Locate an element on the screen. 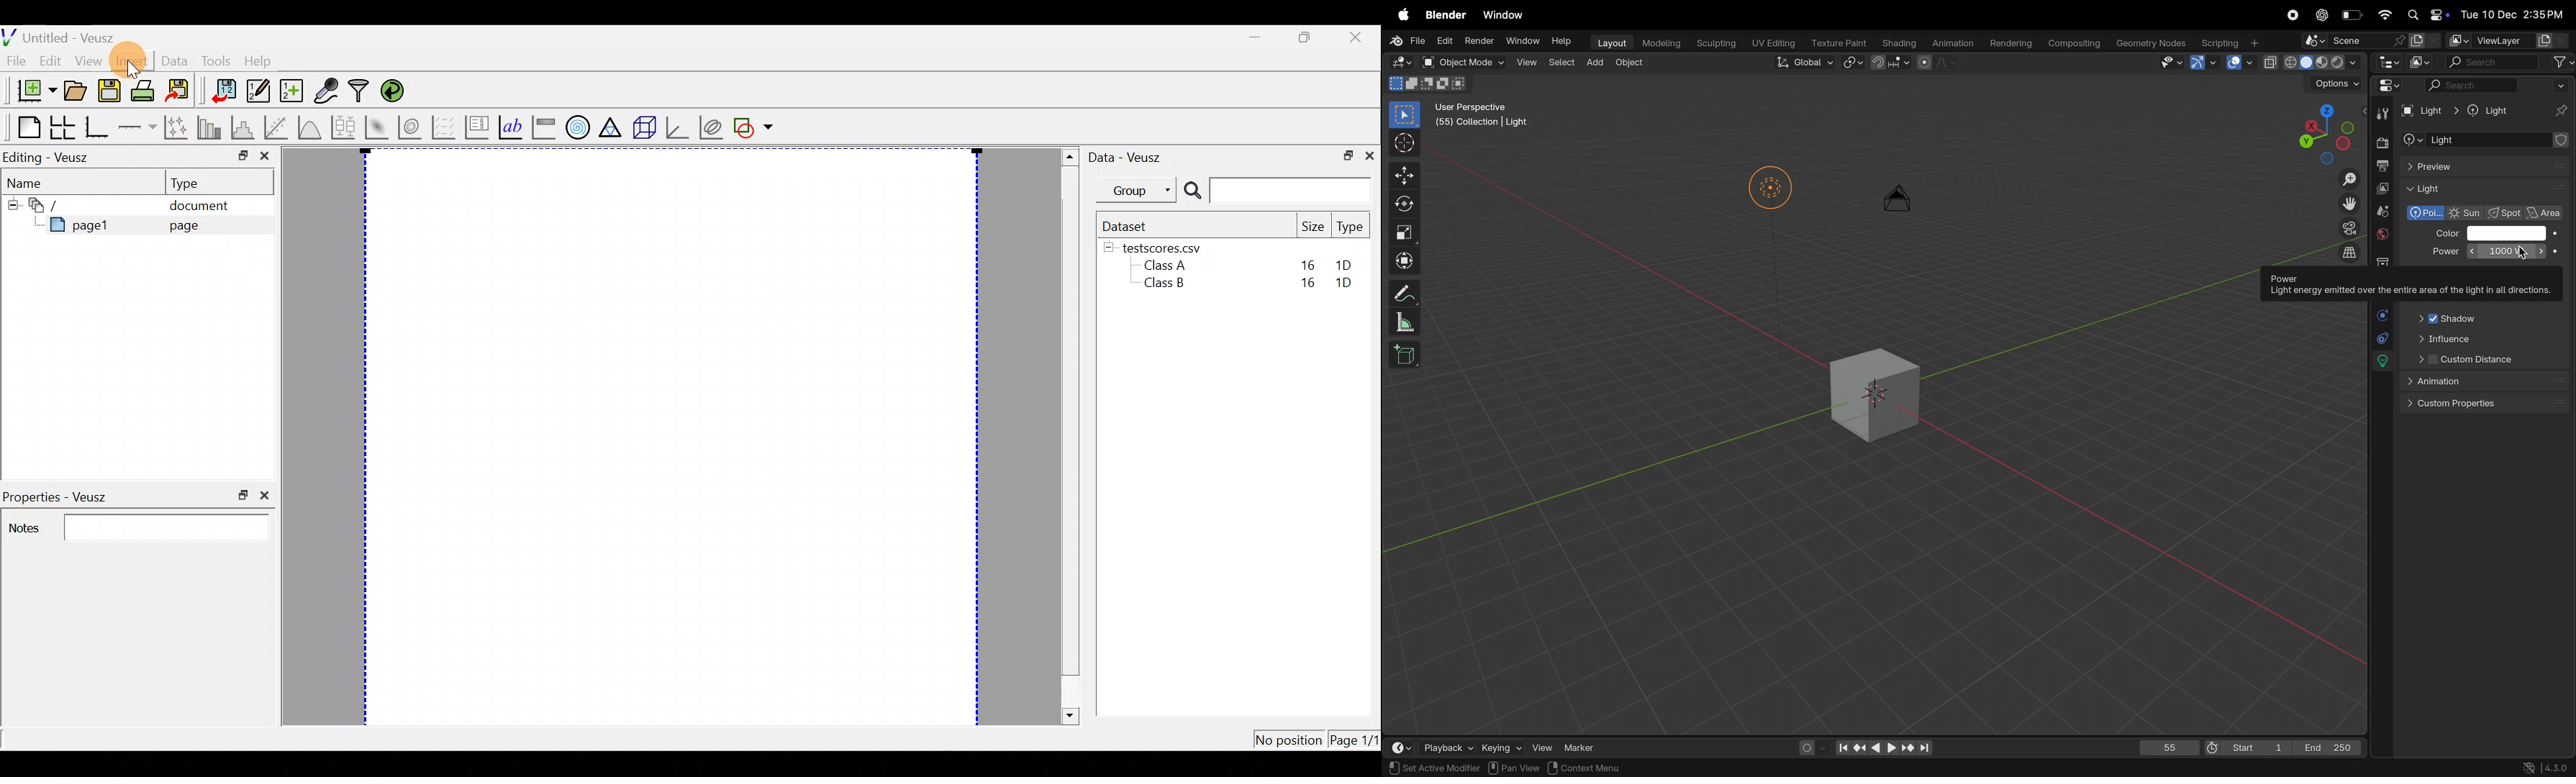 Image resolution: width=2576 pixels, height=784 pixels. hide is located at coordinates (1109, 248).